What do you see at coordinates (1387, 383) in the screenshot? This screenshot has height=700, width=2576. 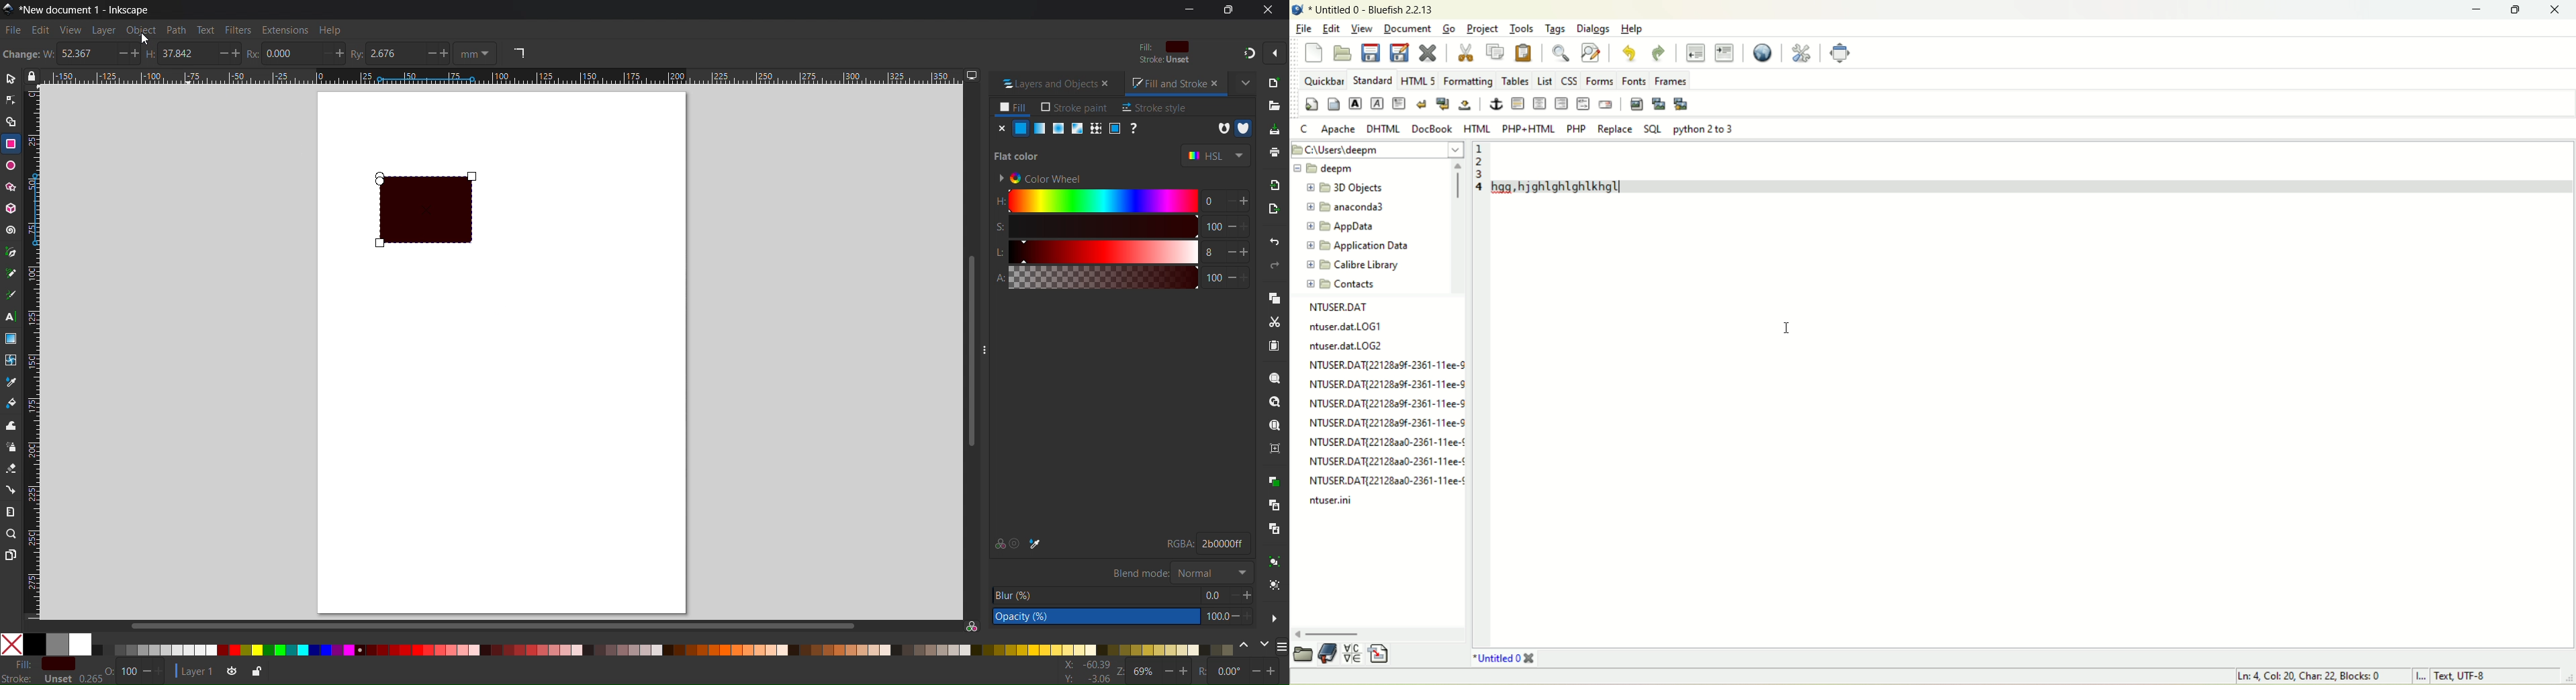 I see `NTUSER.DAT{2212829f-2361-11ee-9` at bounding box center [1387, 383].